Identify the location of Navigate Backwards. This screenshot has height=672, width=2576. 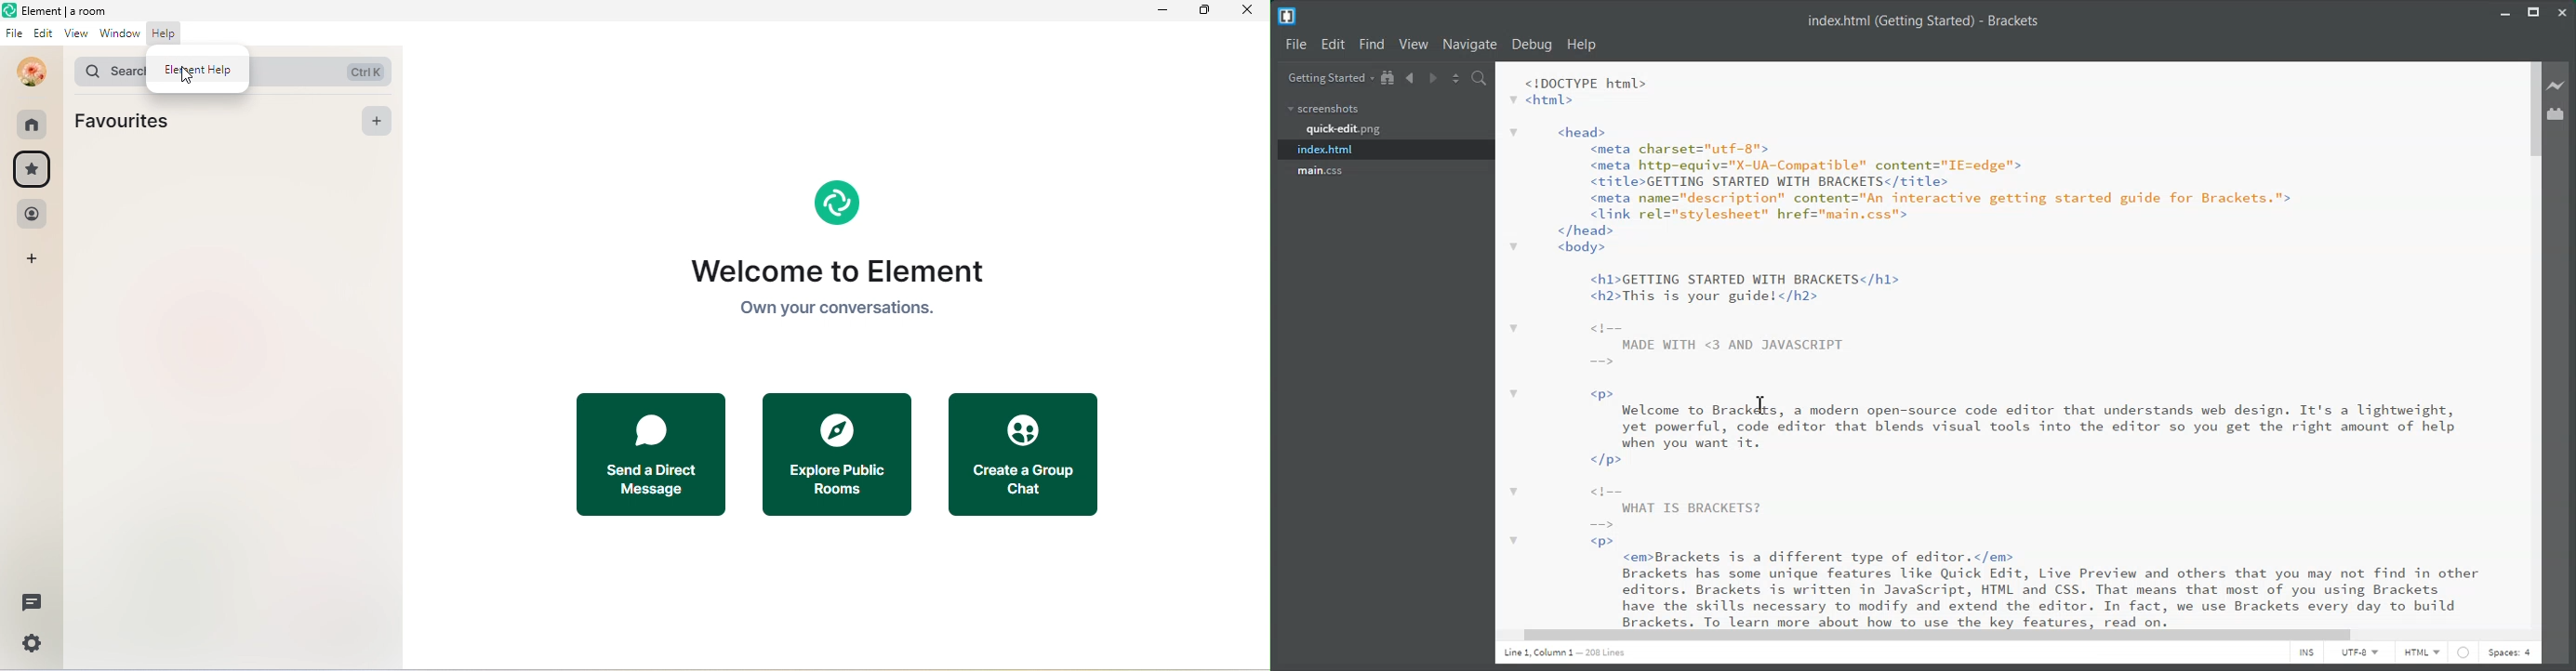
(1410, 78).